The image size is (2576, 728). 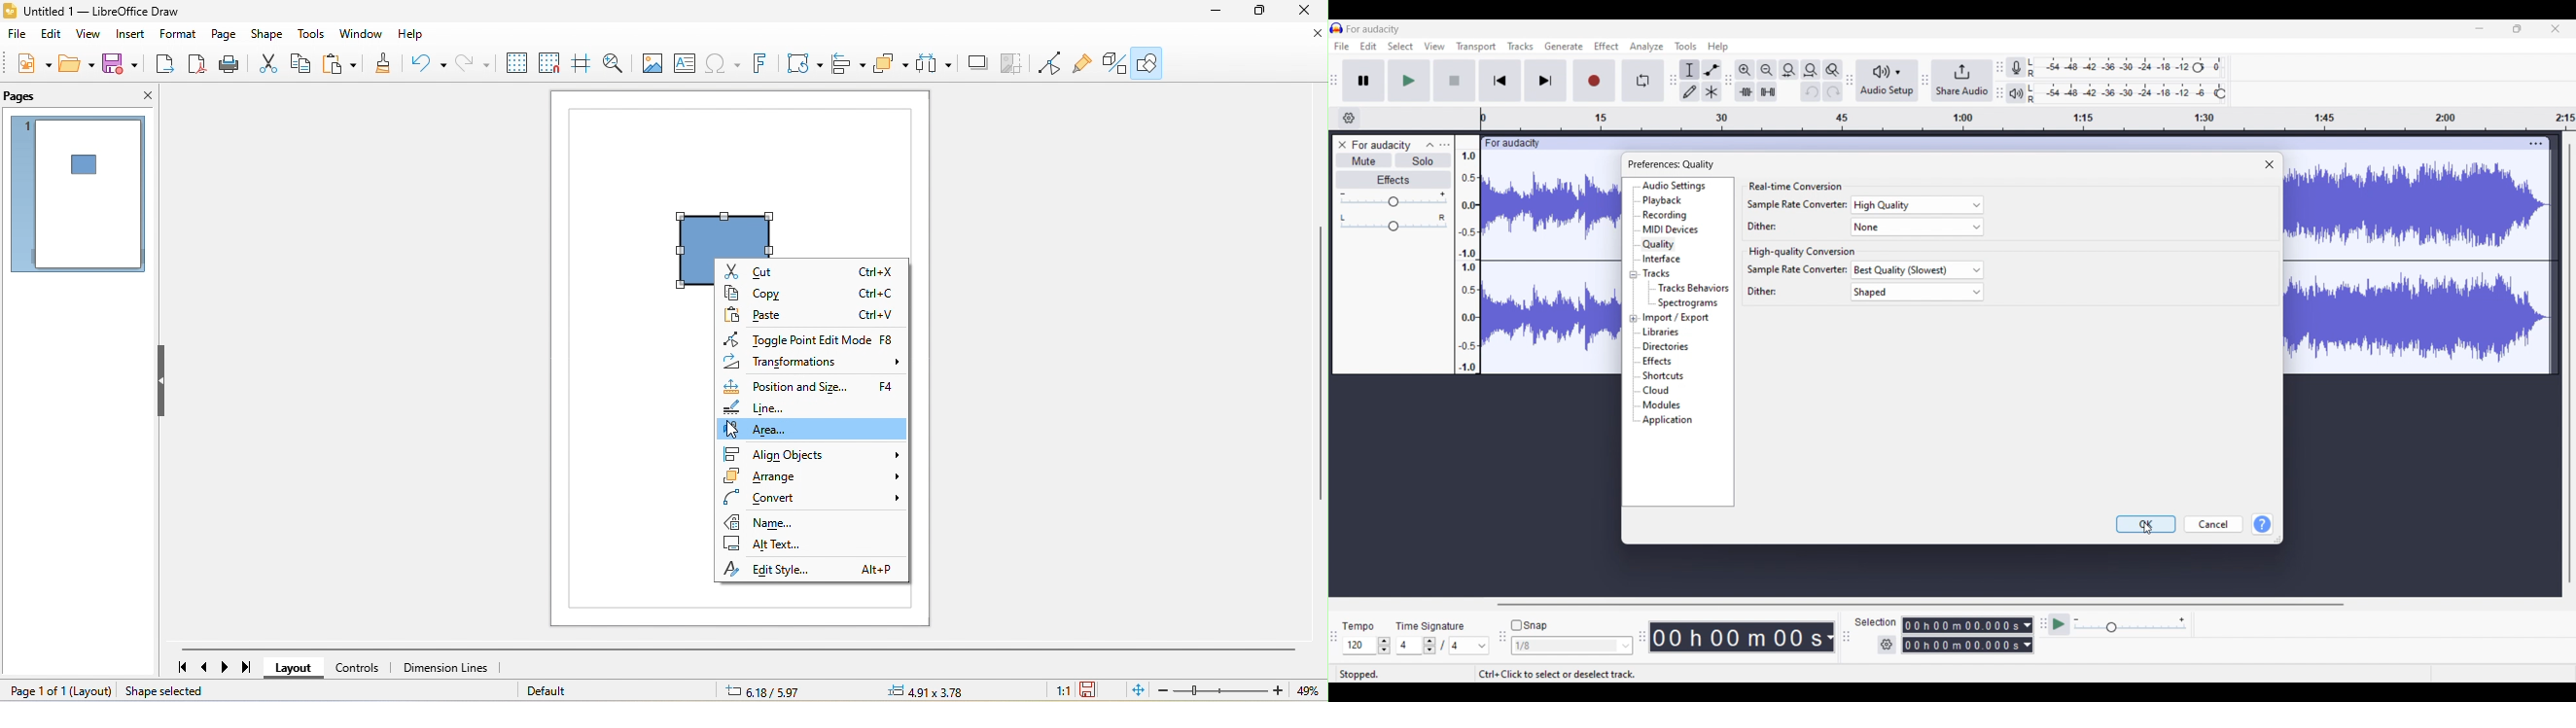 I want to click on close, so click(x=1306, y=12).